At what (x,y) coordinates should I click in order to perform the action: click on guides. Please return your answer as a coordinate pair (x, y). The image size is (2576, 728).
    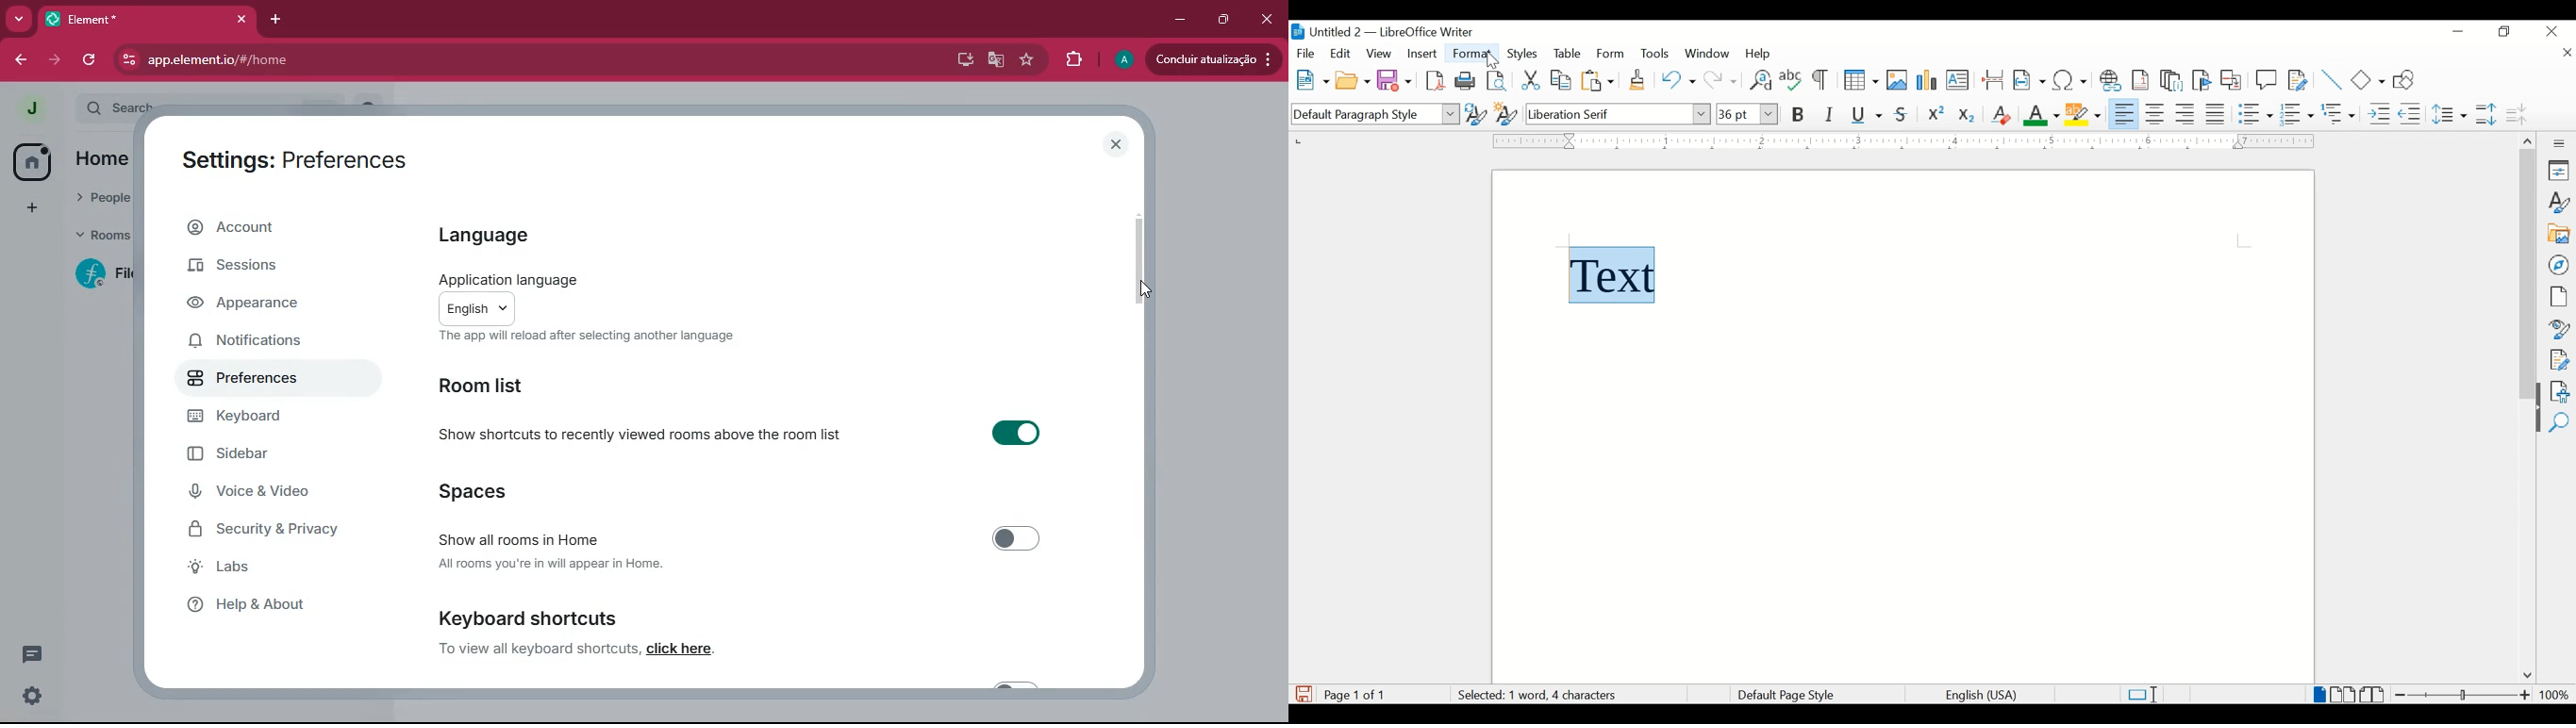
    Looking at the image, I should click on (2244, 241).